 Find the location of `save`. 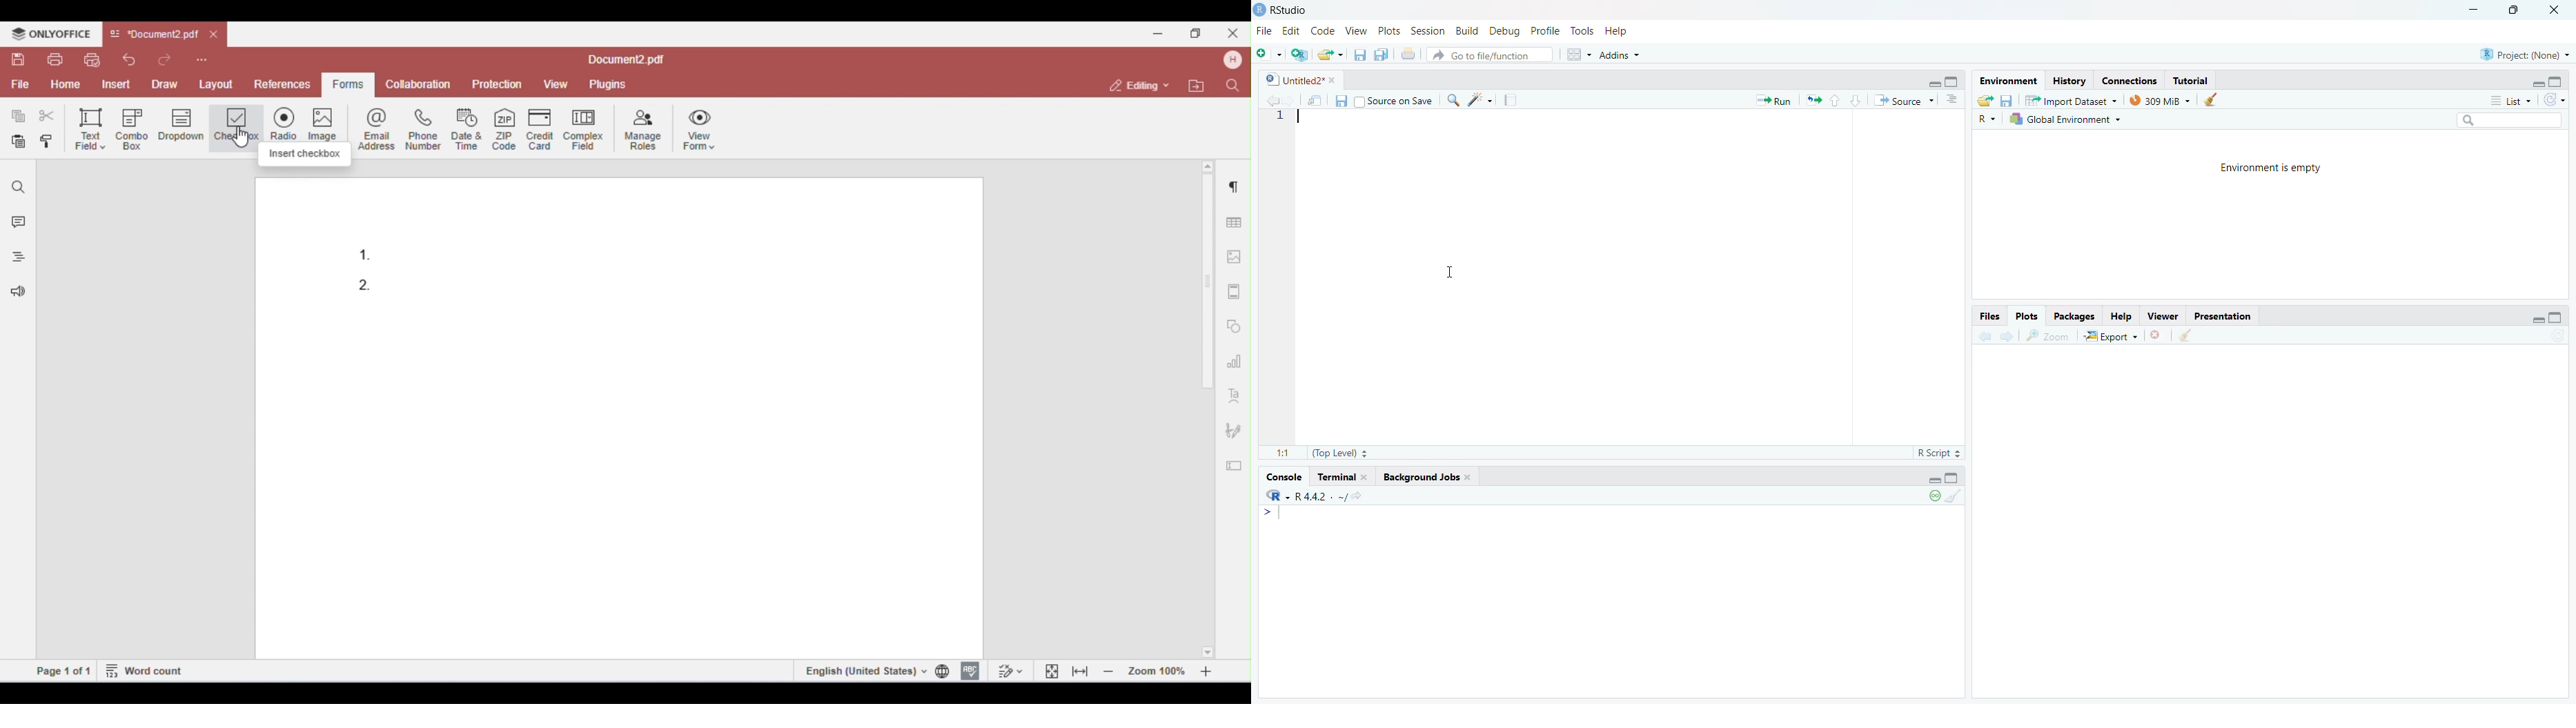

save is located at coordinates (2007, 100).